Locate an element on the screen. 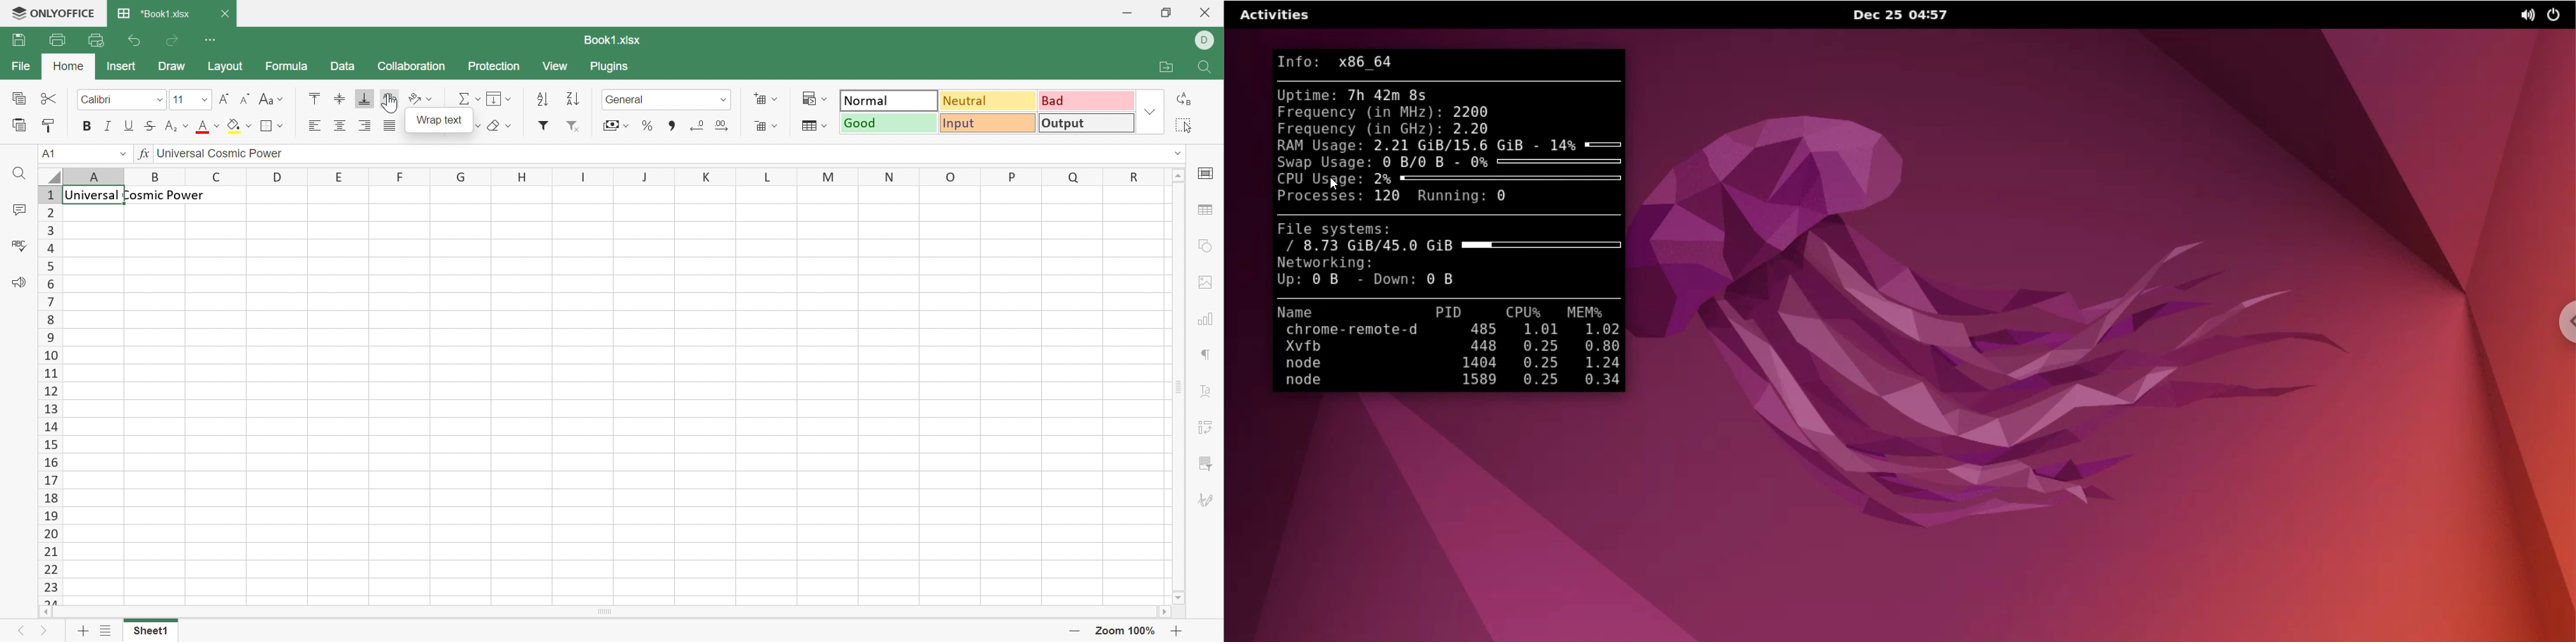  Data is located at coordinates (346, 66).